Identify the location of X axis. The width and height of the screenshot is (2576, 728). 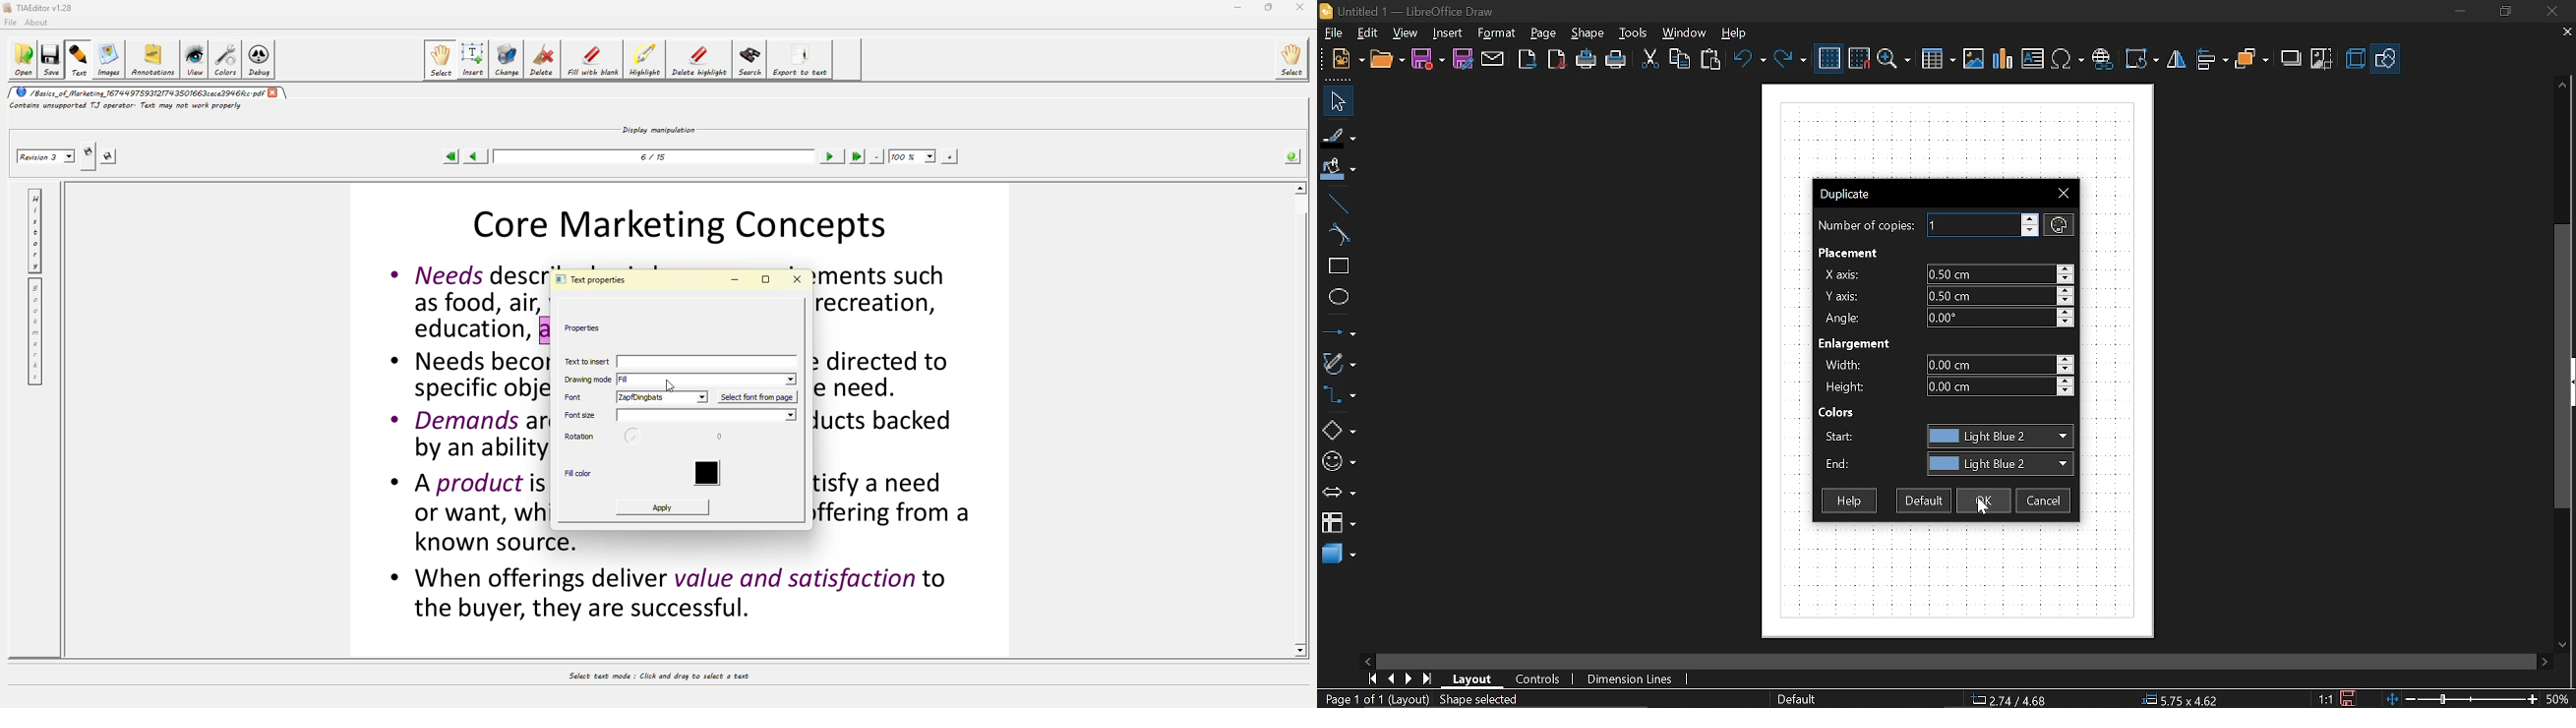
(2000, 273).